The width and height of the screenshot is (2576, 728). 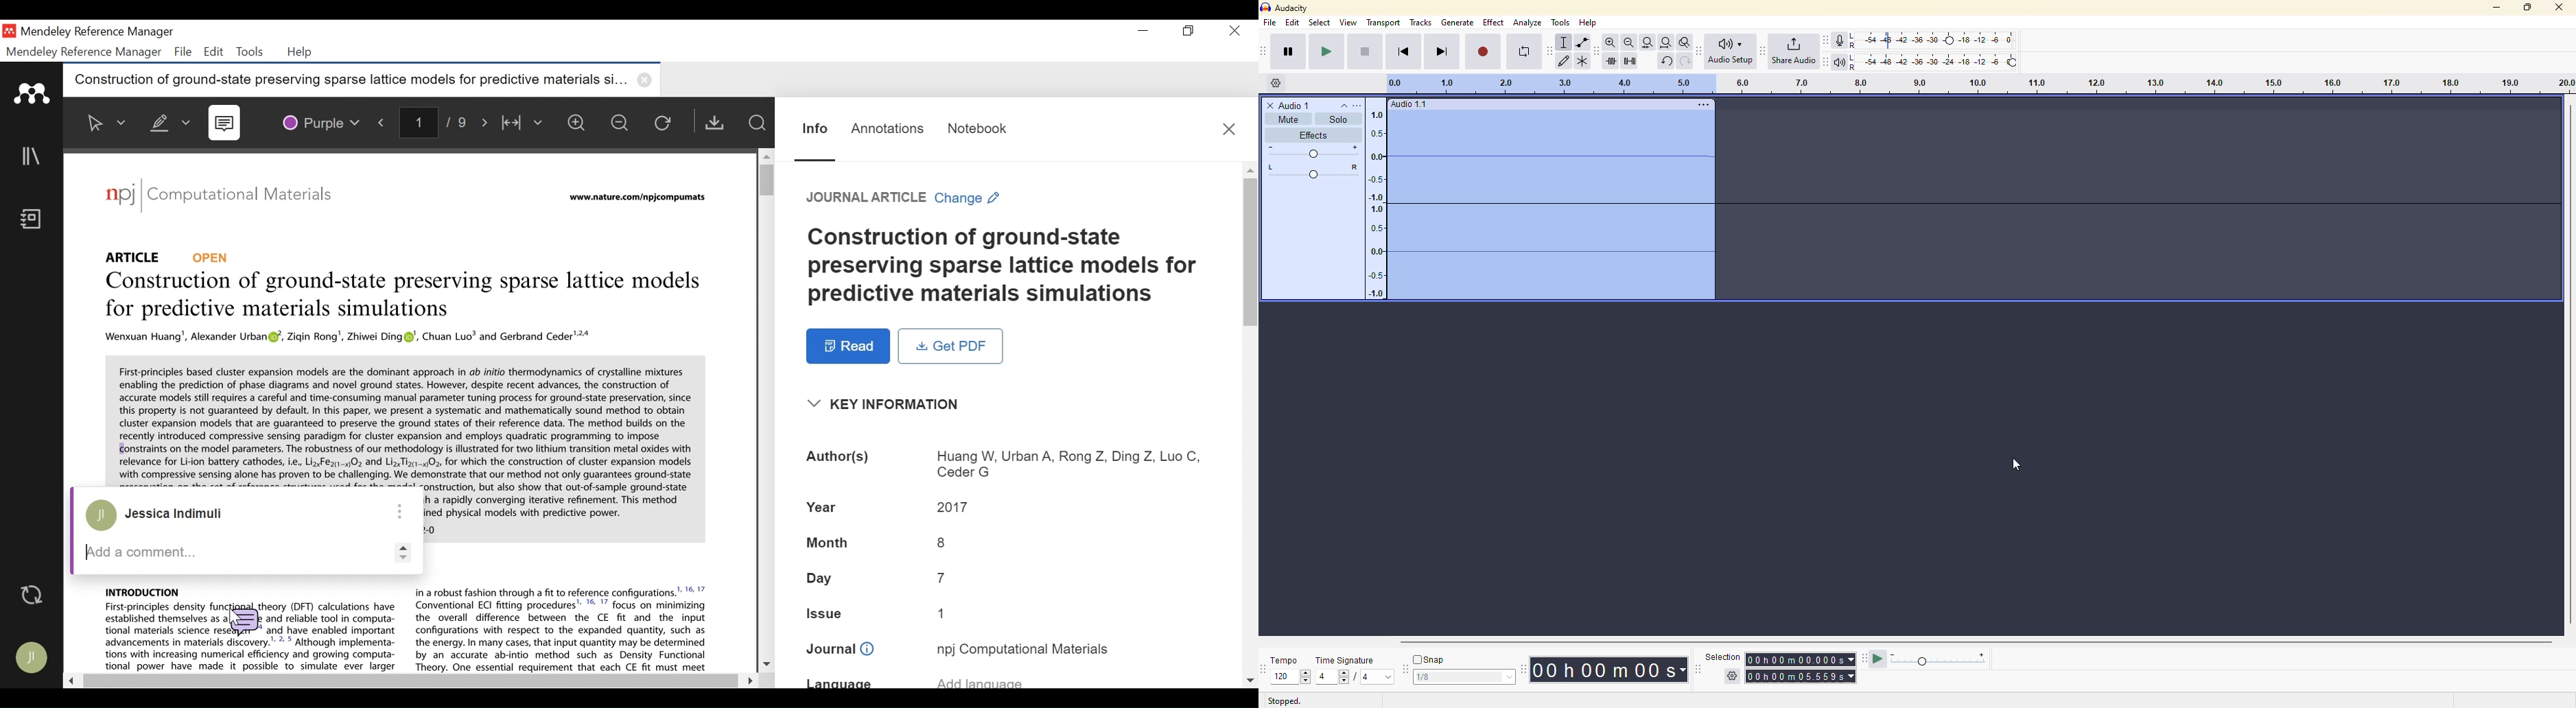 I want to click on Reference Type, so click(x=137, y=255).